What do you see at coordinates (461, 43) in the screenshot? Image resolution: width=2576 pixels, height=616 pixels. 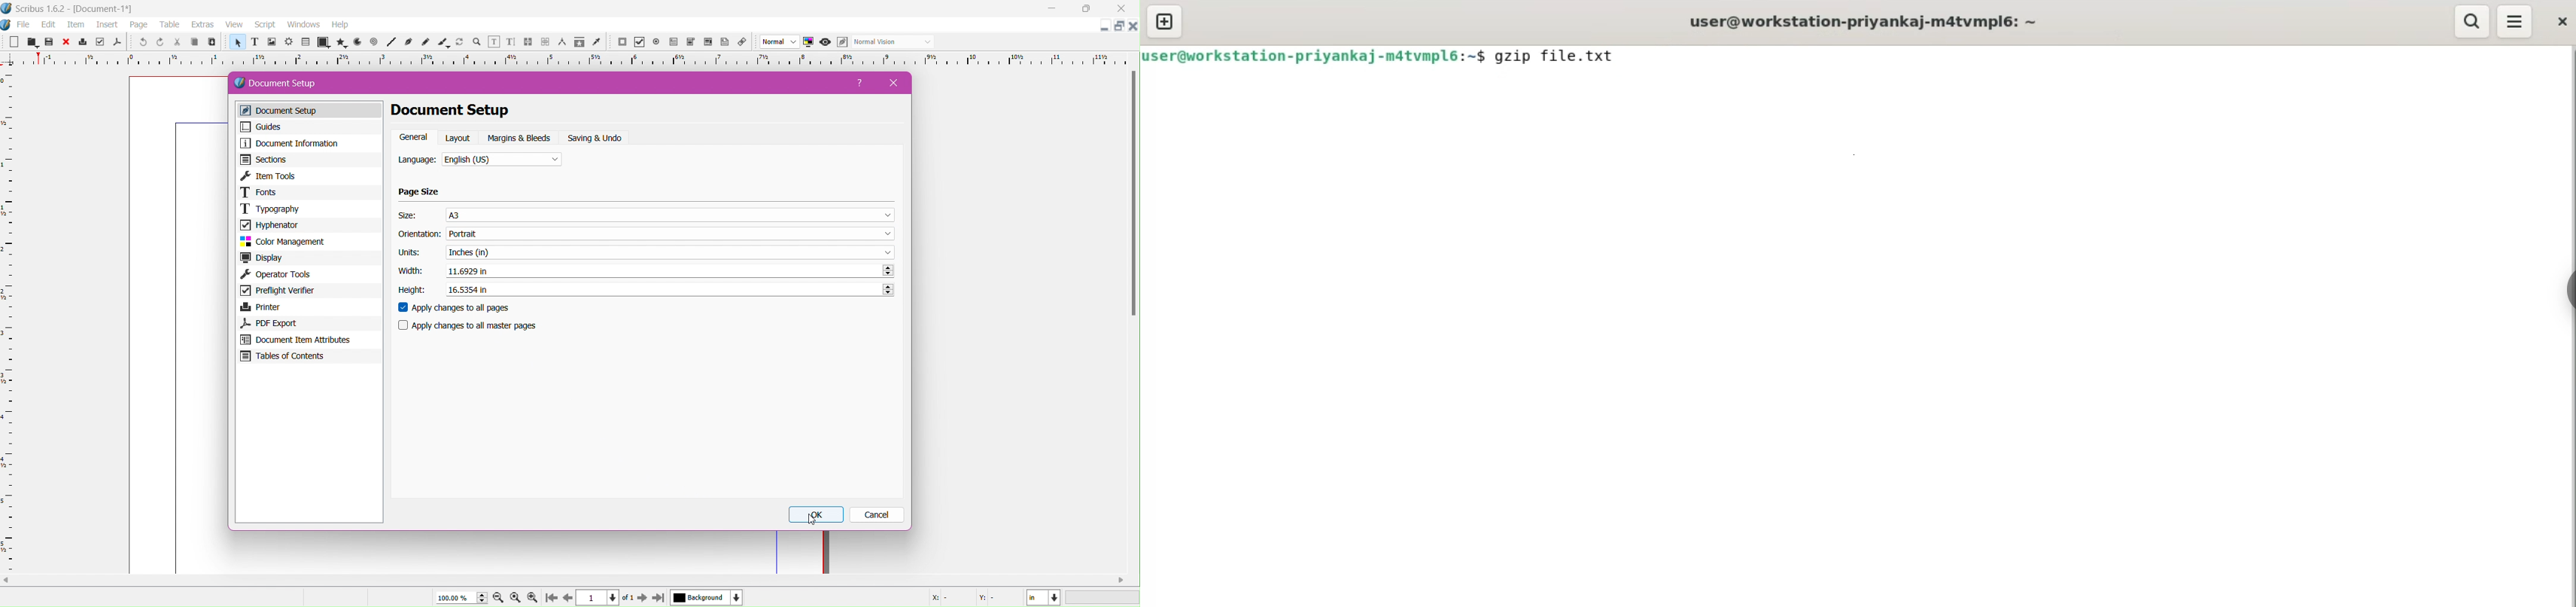 I see `rotate item` at bounding box center [461, 43].